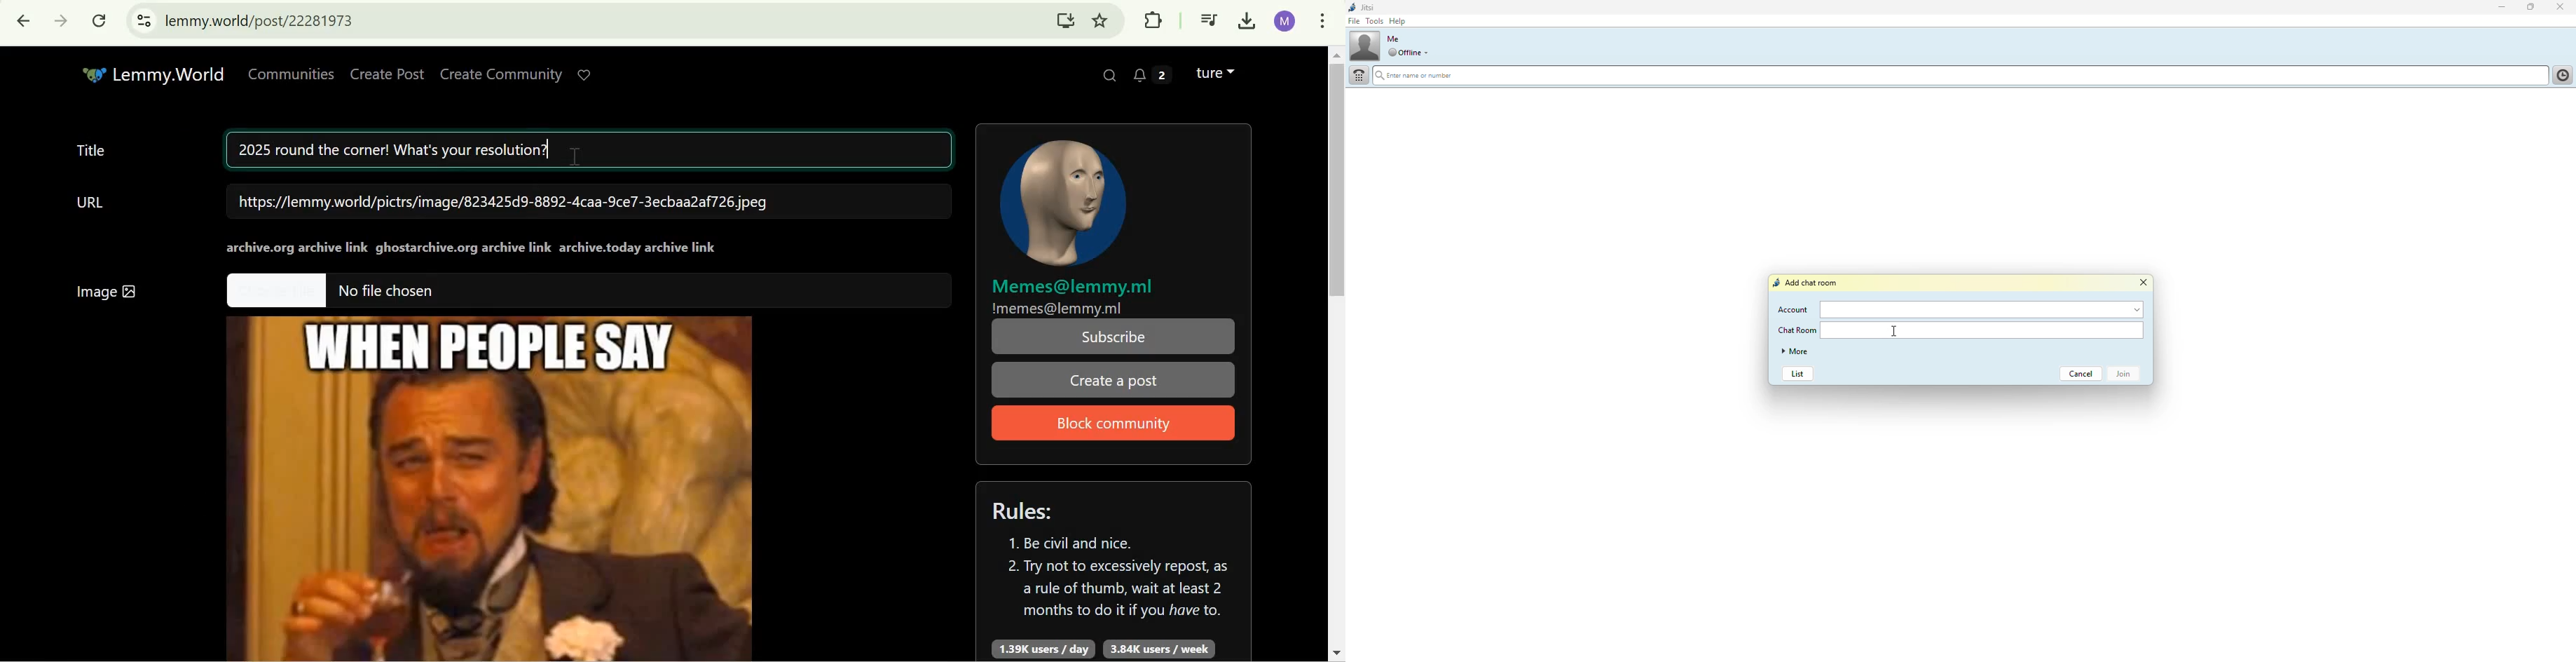 Image resolution: width=2576 pixels, height=672 pixels. Describe the element at coordinates (2530, 8) in the screenshot. I see `maximize` at that location.